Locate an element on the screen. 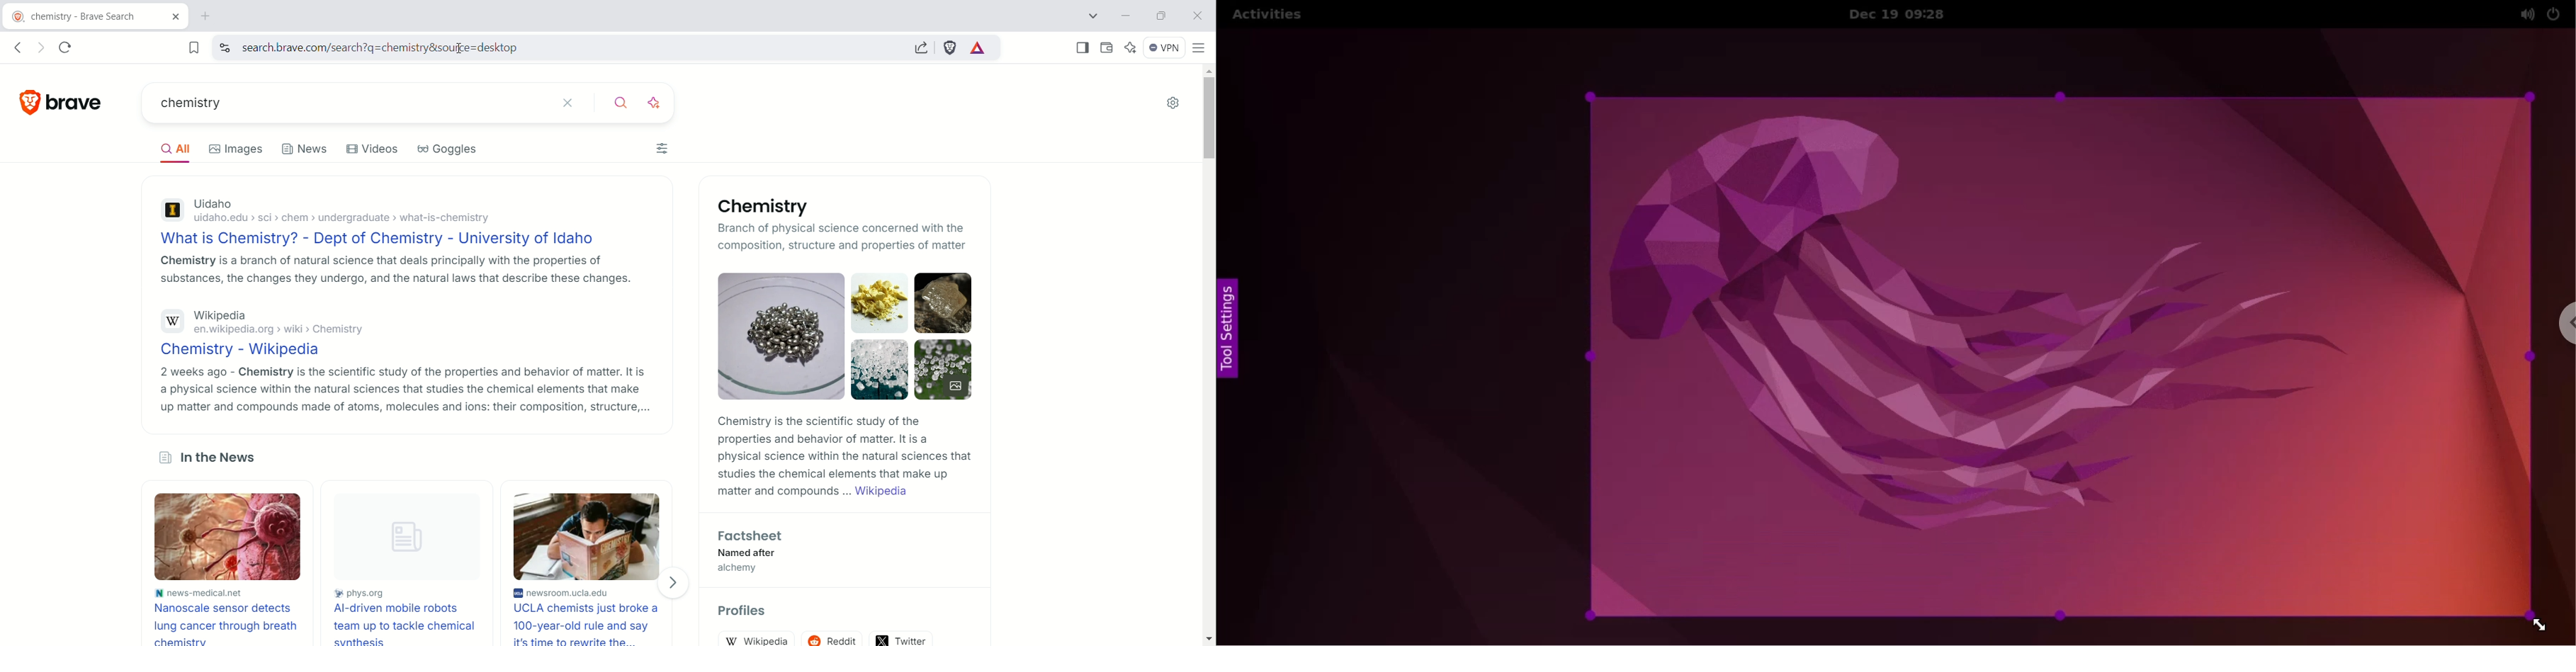 Image resolution: width=2576 pixels, height=672 pixels. search tab is located at coordinates (1093, 16).